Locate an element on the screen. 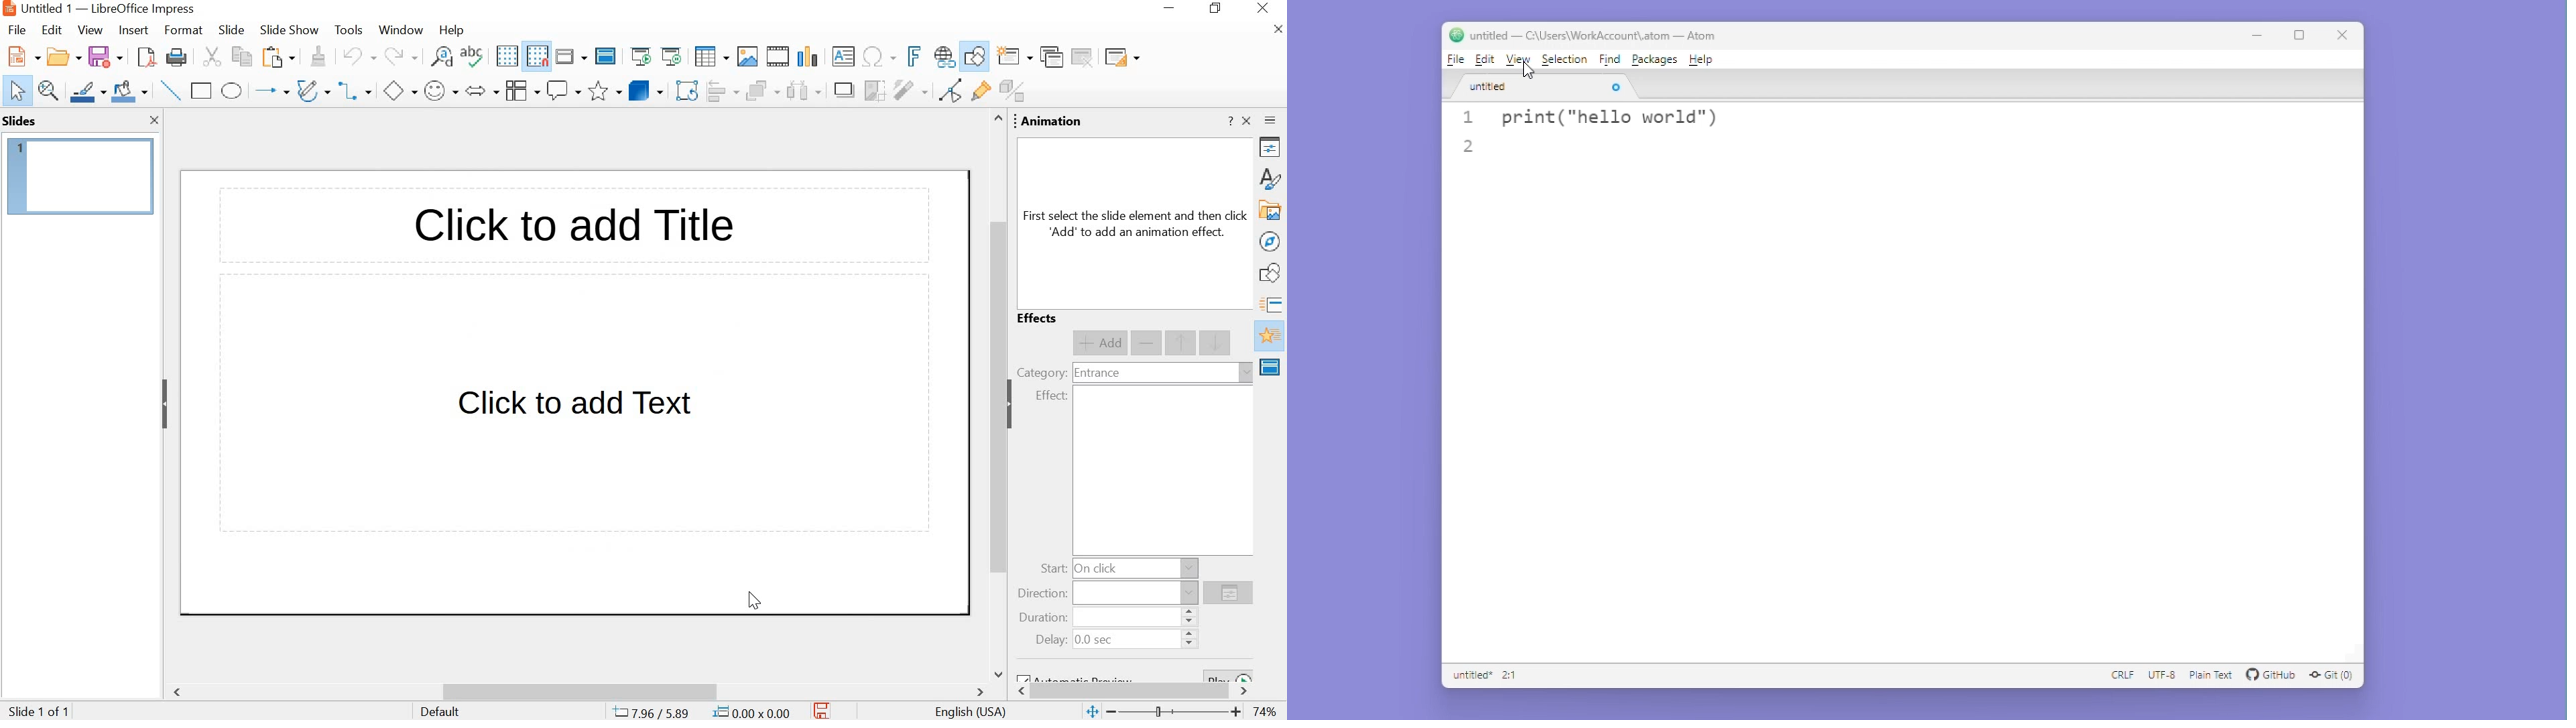 The width and height of the screenshot is (2576, 728). close app is located at coordinates (1264, 9).